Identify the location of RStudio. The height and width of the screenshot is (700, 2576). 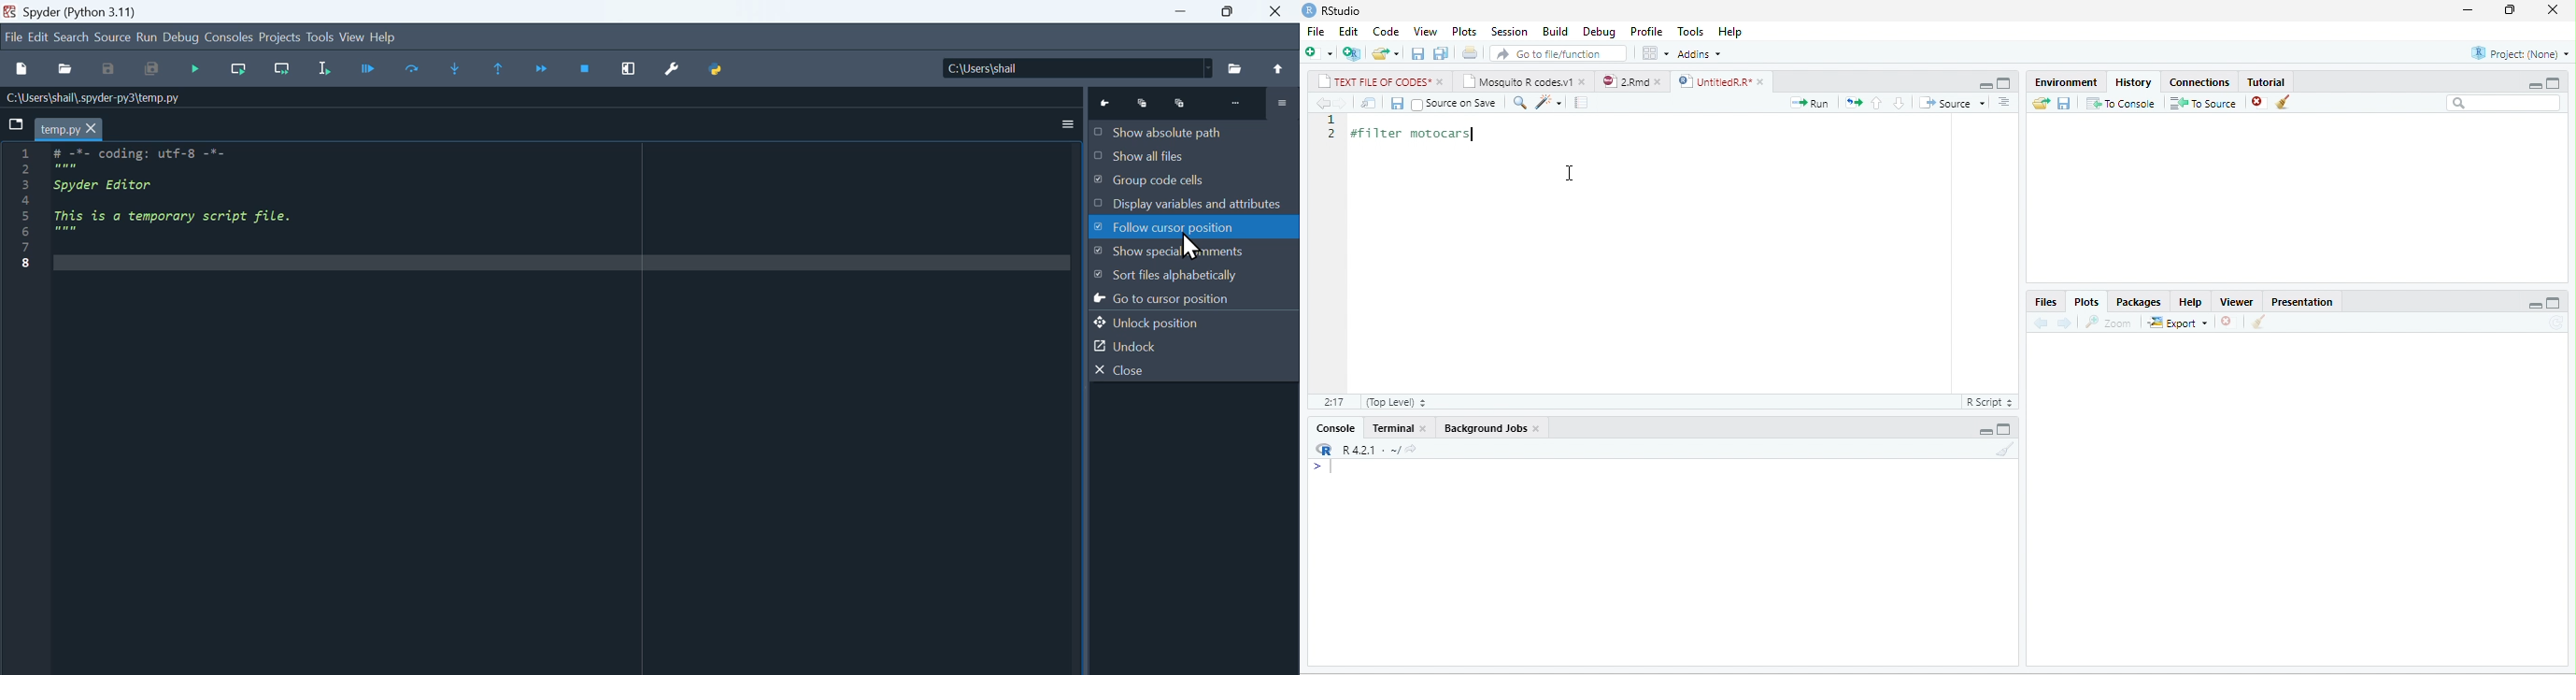
(1341, 10).